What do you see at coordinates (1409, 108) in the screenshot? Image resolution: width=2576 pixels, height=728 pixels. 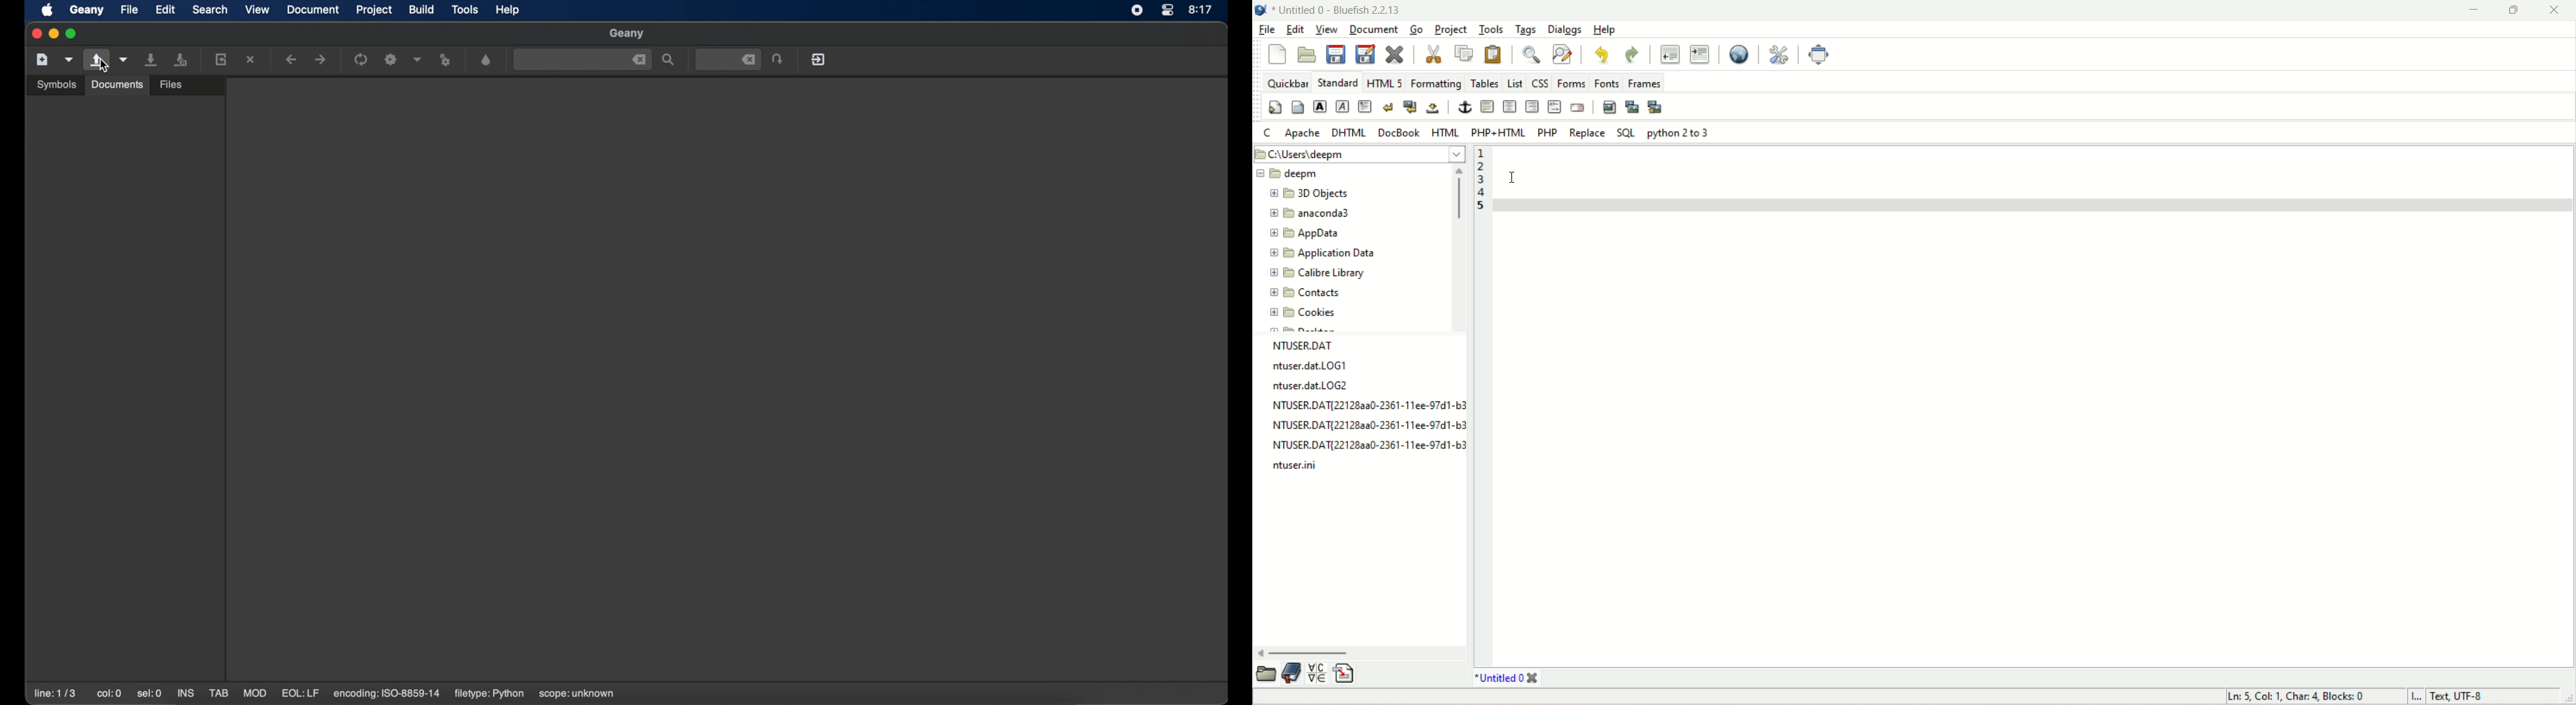 I see `break and clean` at bounding box center [1409, 108].